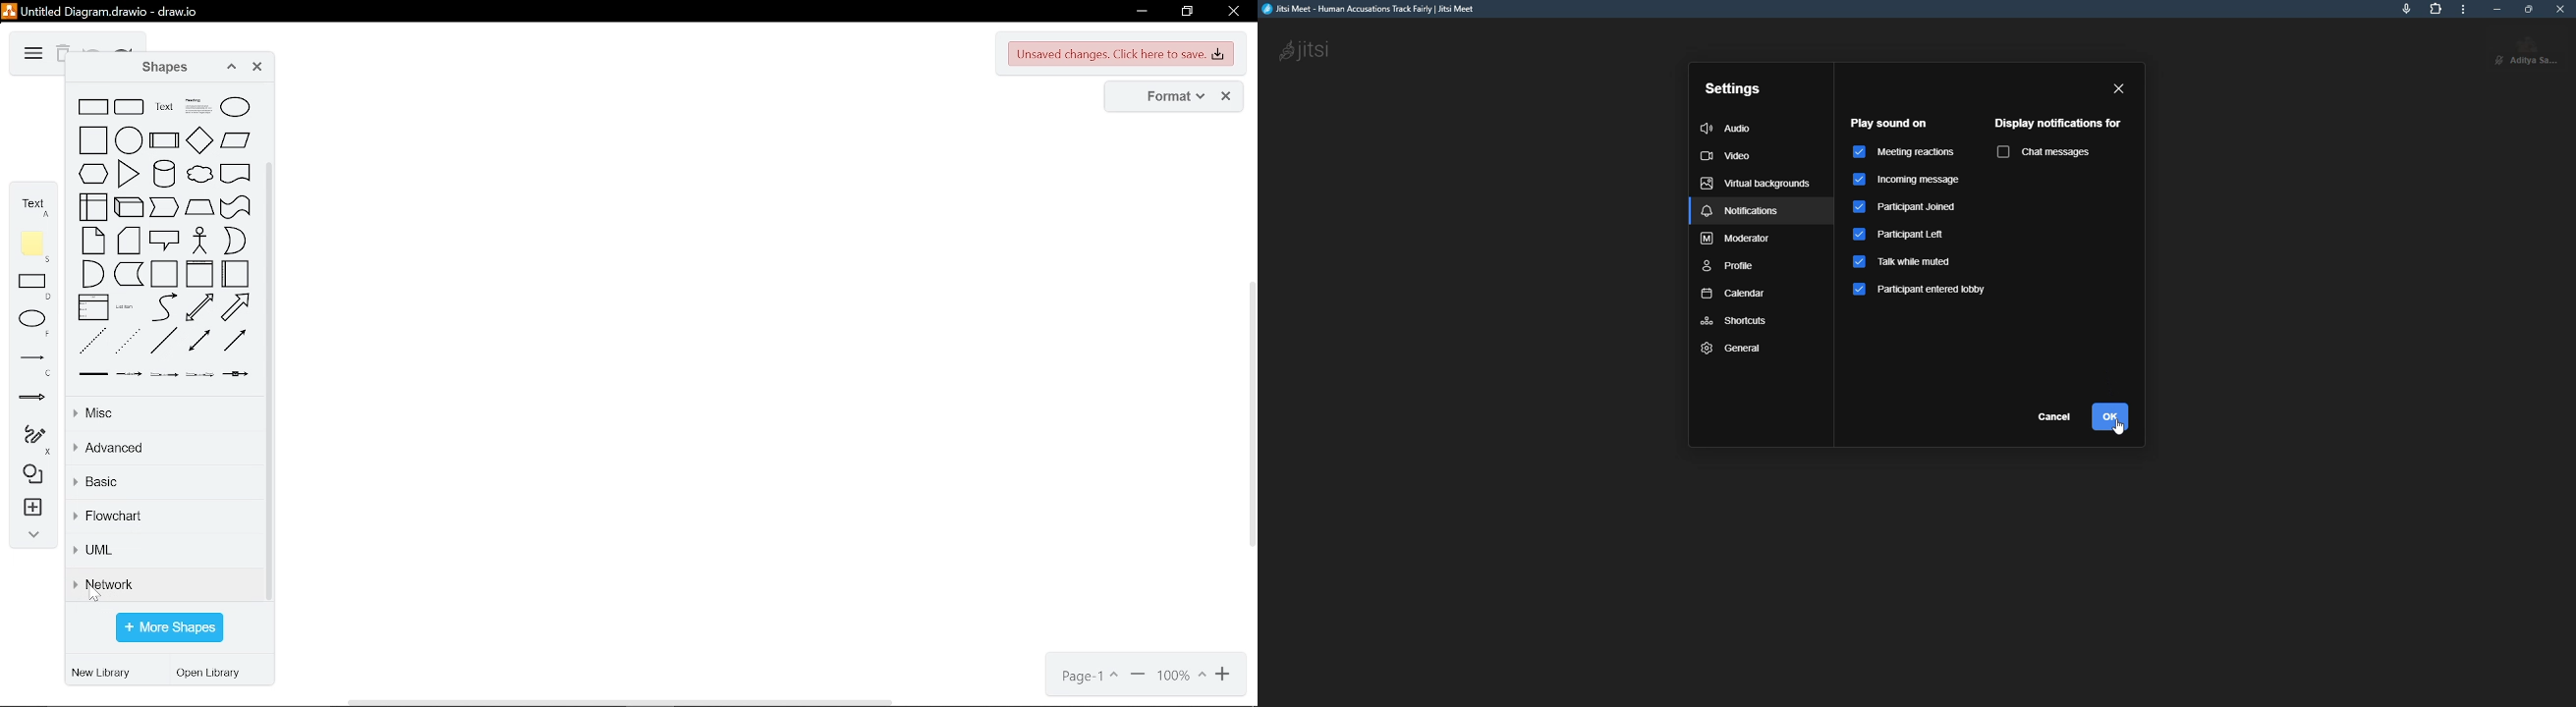 This screenshot has width=2576, height=728. Describe the element at coordinates (165, 517) in the screenshot. I see `flowchart` at that location.